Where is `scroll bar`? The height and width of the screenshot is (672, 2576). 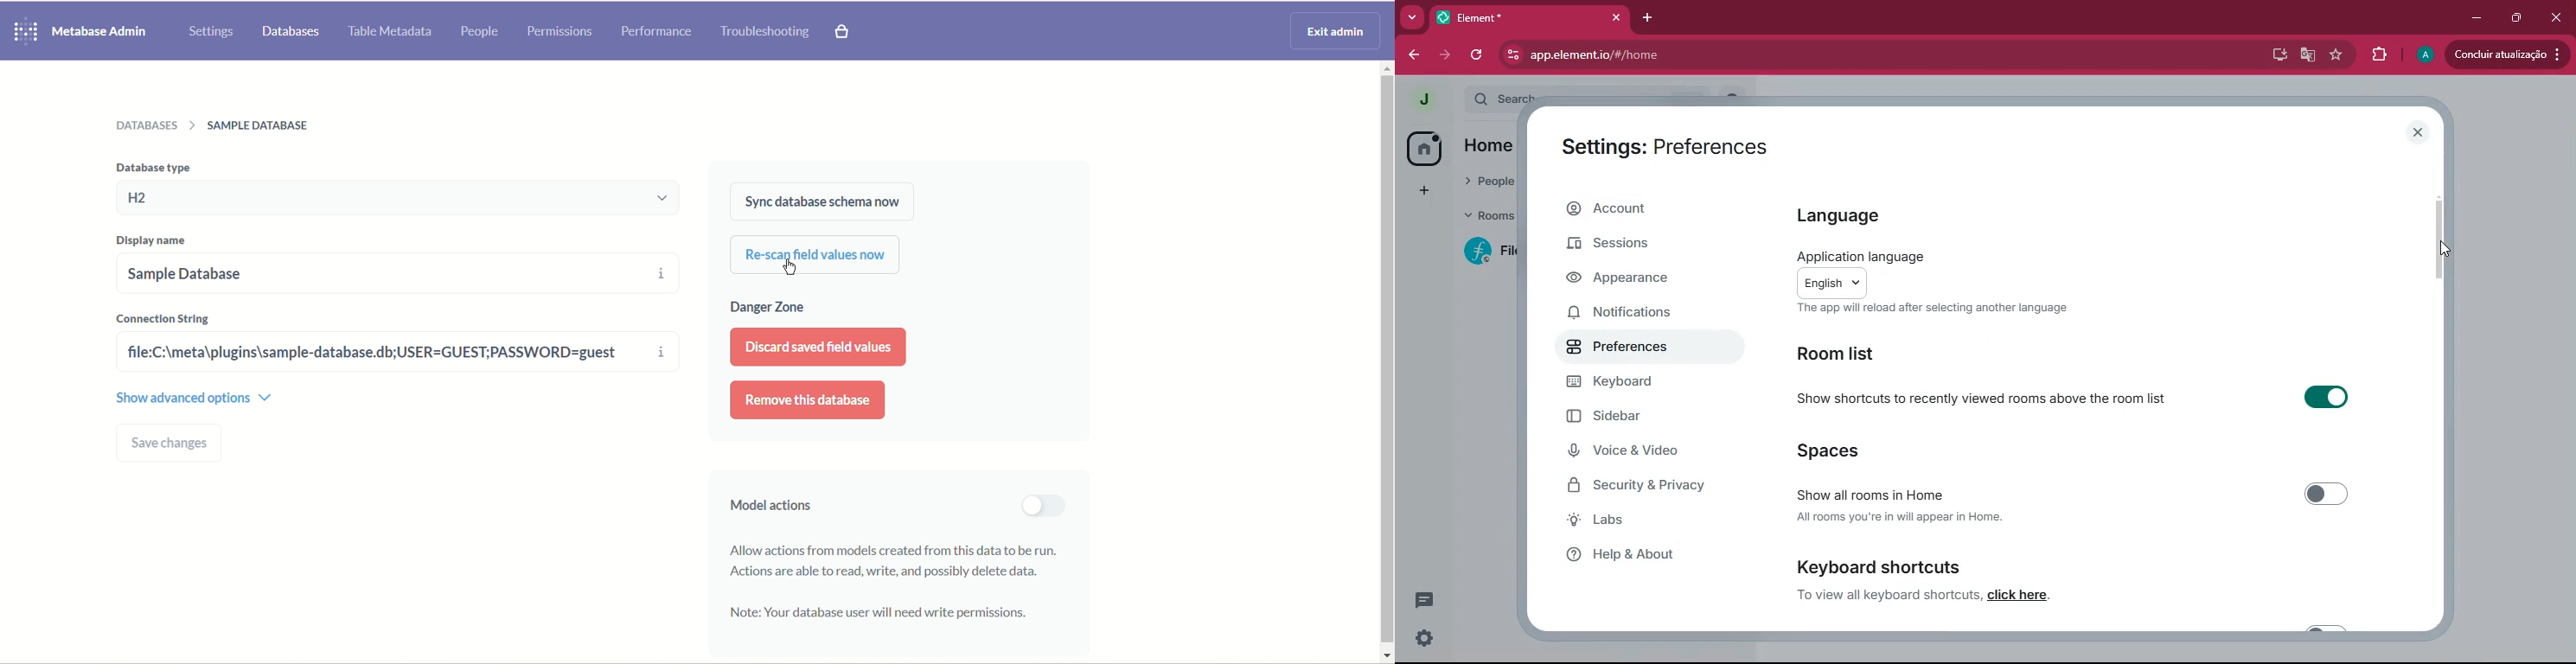
scroll bar is located at coordinates (2437, 242).